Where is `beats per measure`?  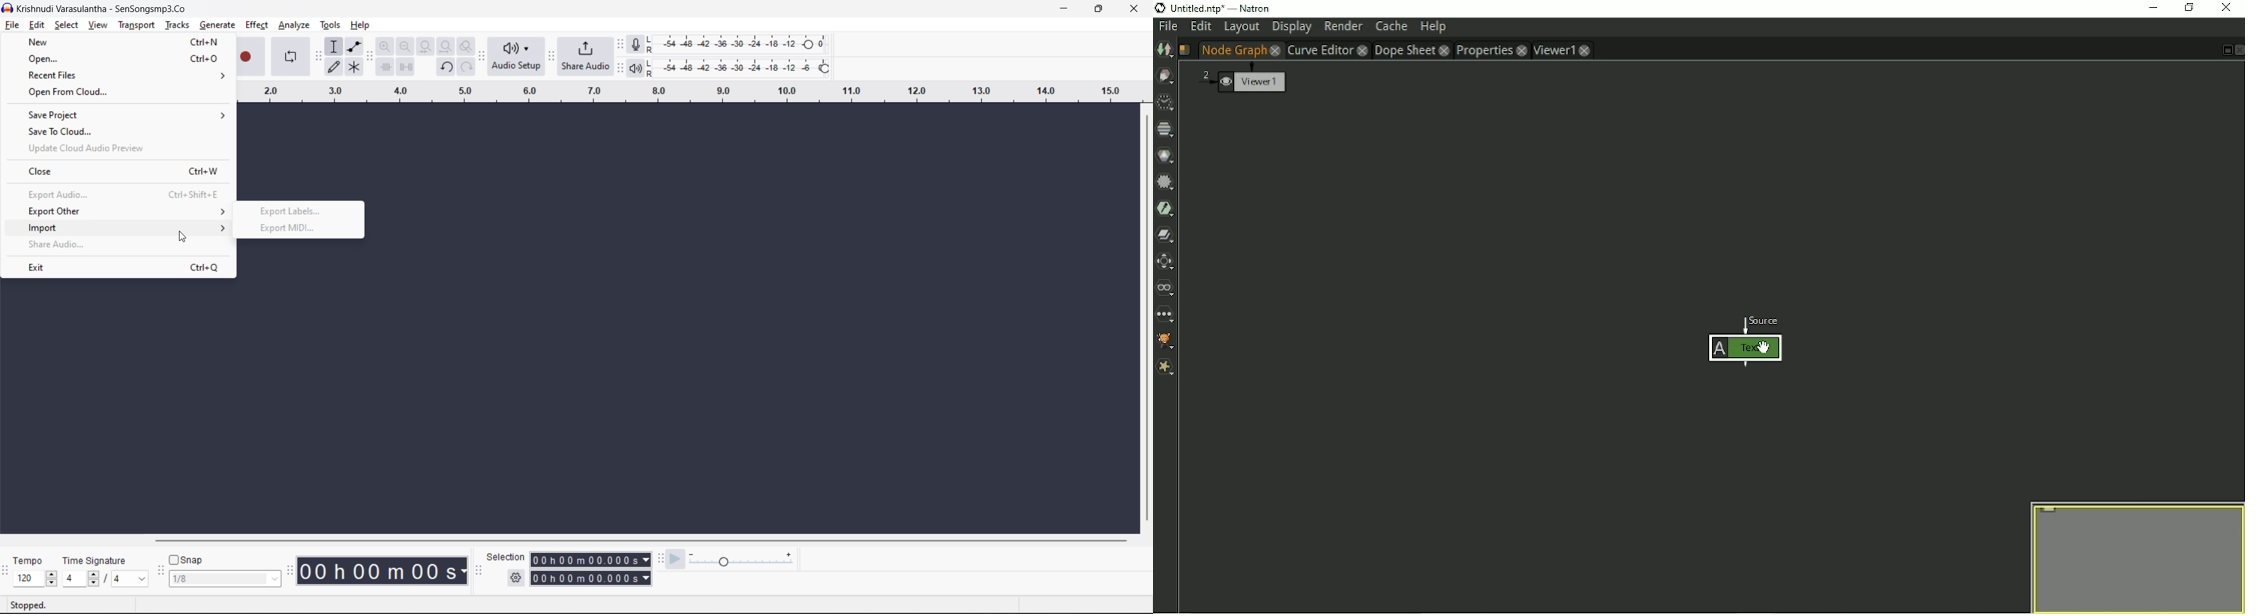
beats per measure is located at coordinates (105, 577).